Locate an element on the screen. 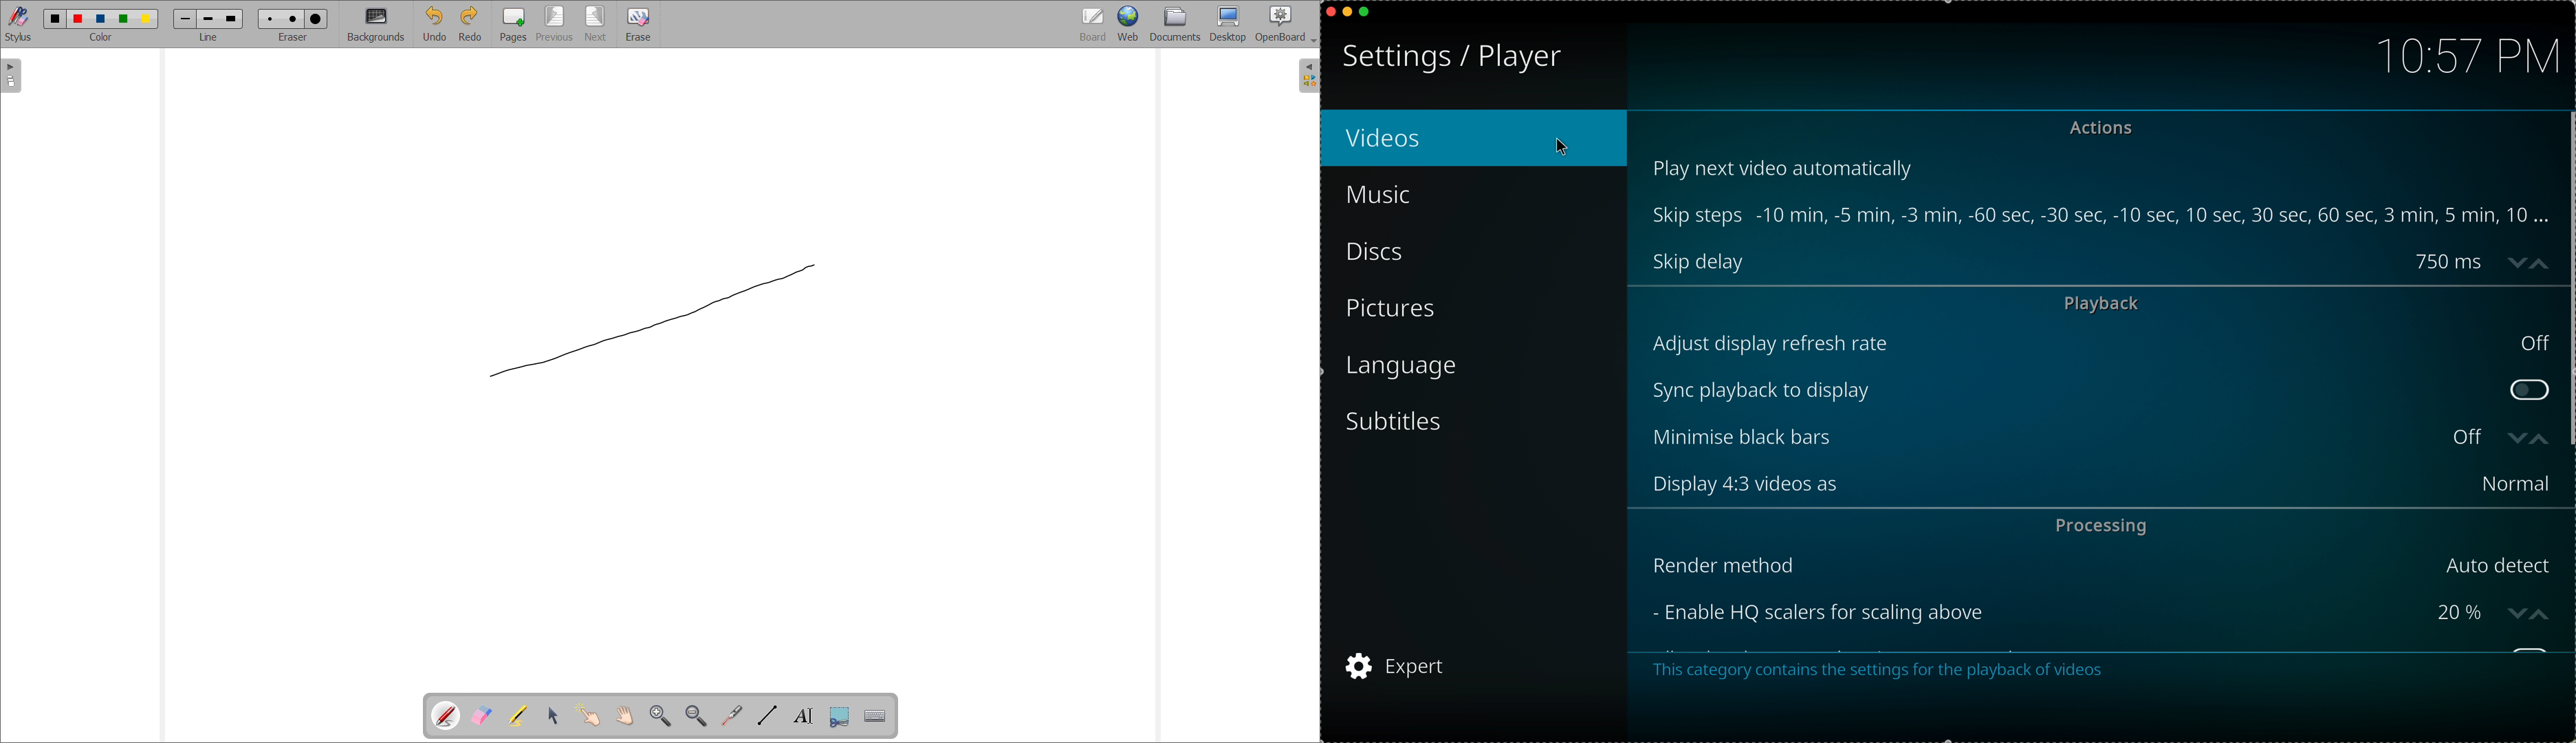 This screenshot has height=756, width=2576. minimise black bars  off is located at coordinates (2069, 438).